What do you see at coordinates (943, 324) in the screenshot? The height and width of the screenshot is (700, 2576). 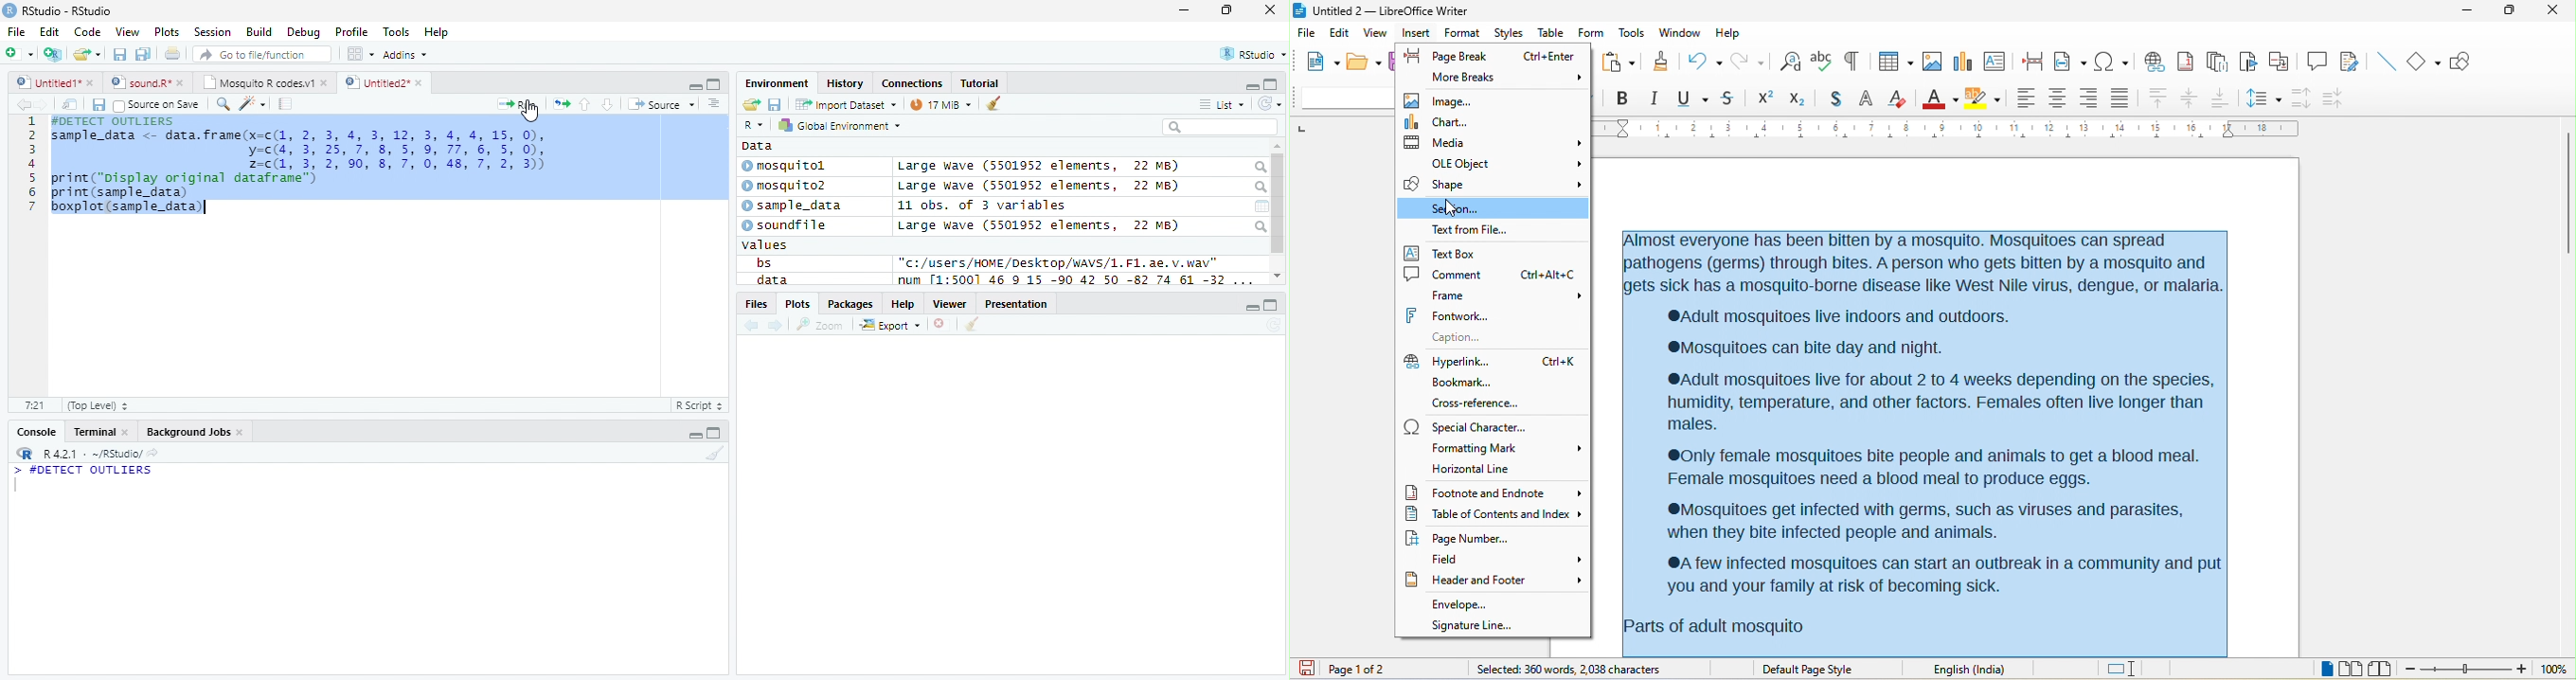 I see `delete file` at bounding box center [943, 324].